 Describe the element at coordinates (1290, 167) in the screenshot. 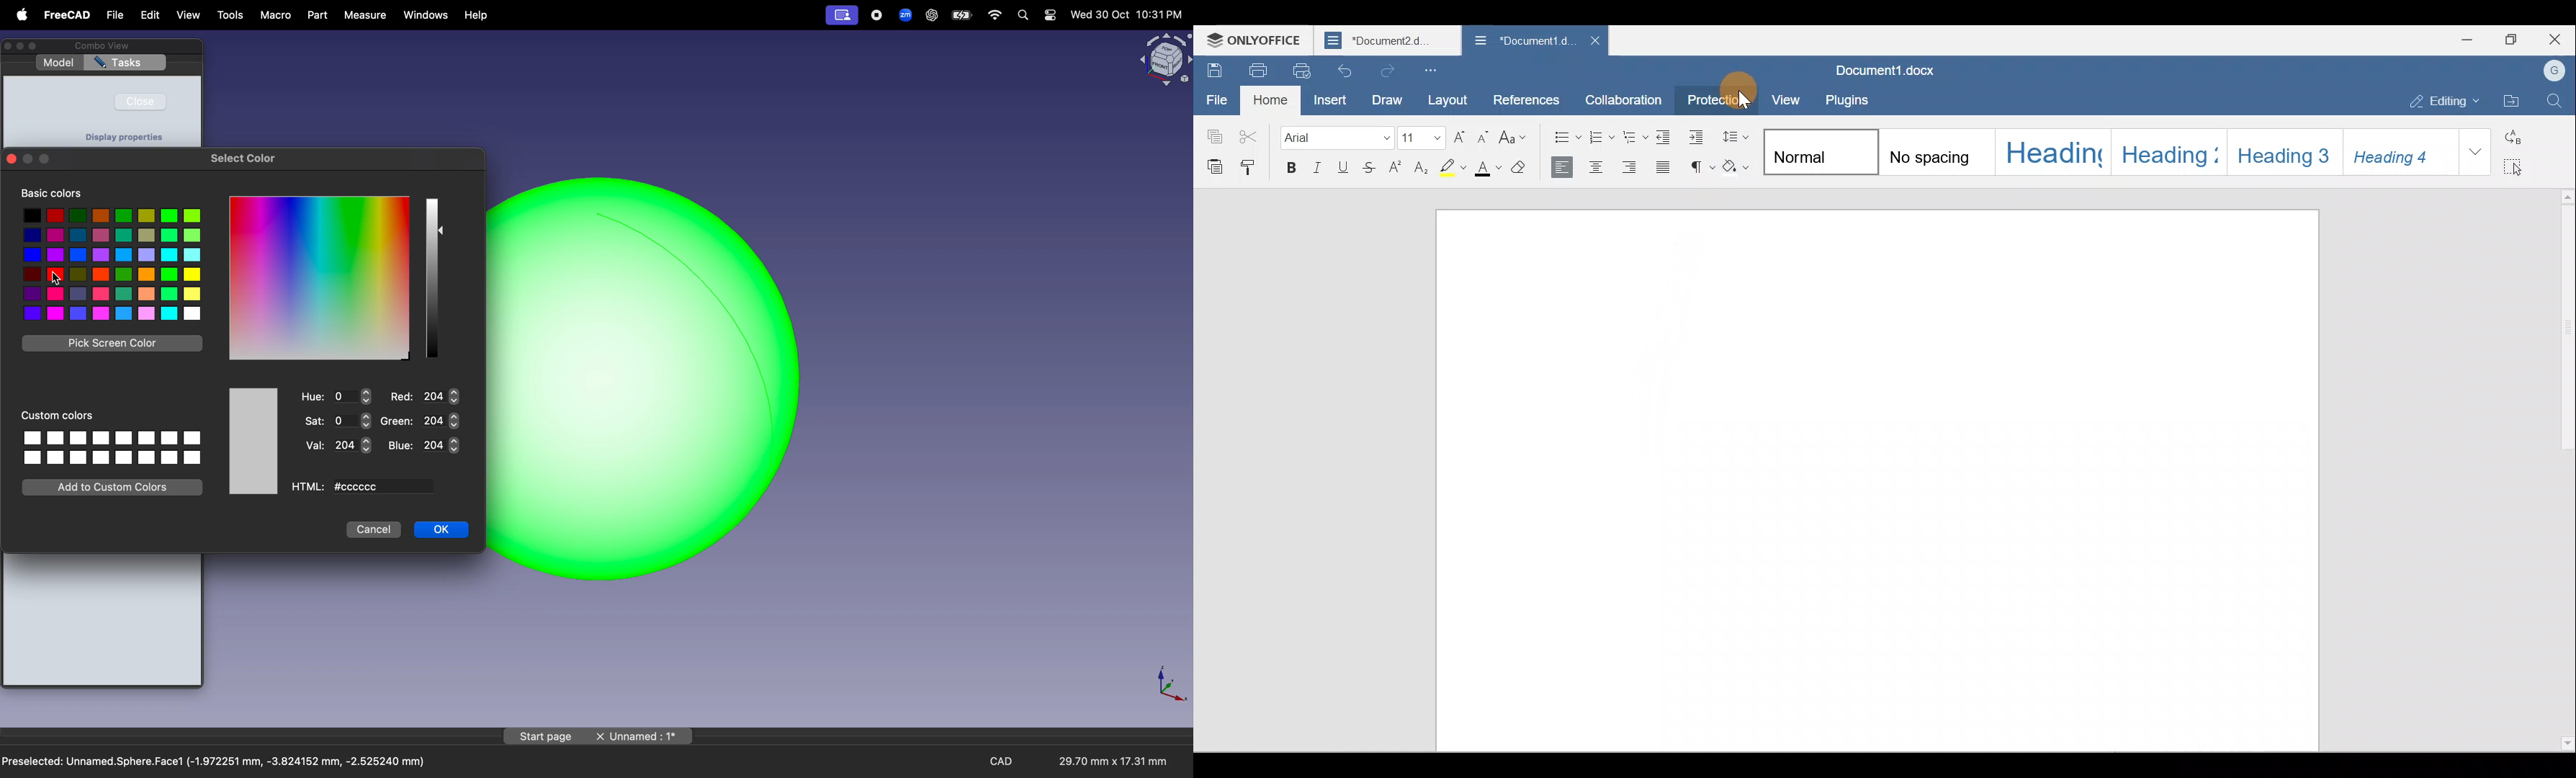

I see `Bold` at that location.